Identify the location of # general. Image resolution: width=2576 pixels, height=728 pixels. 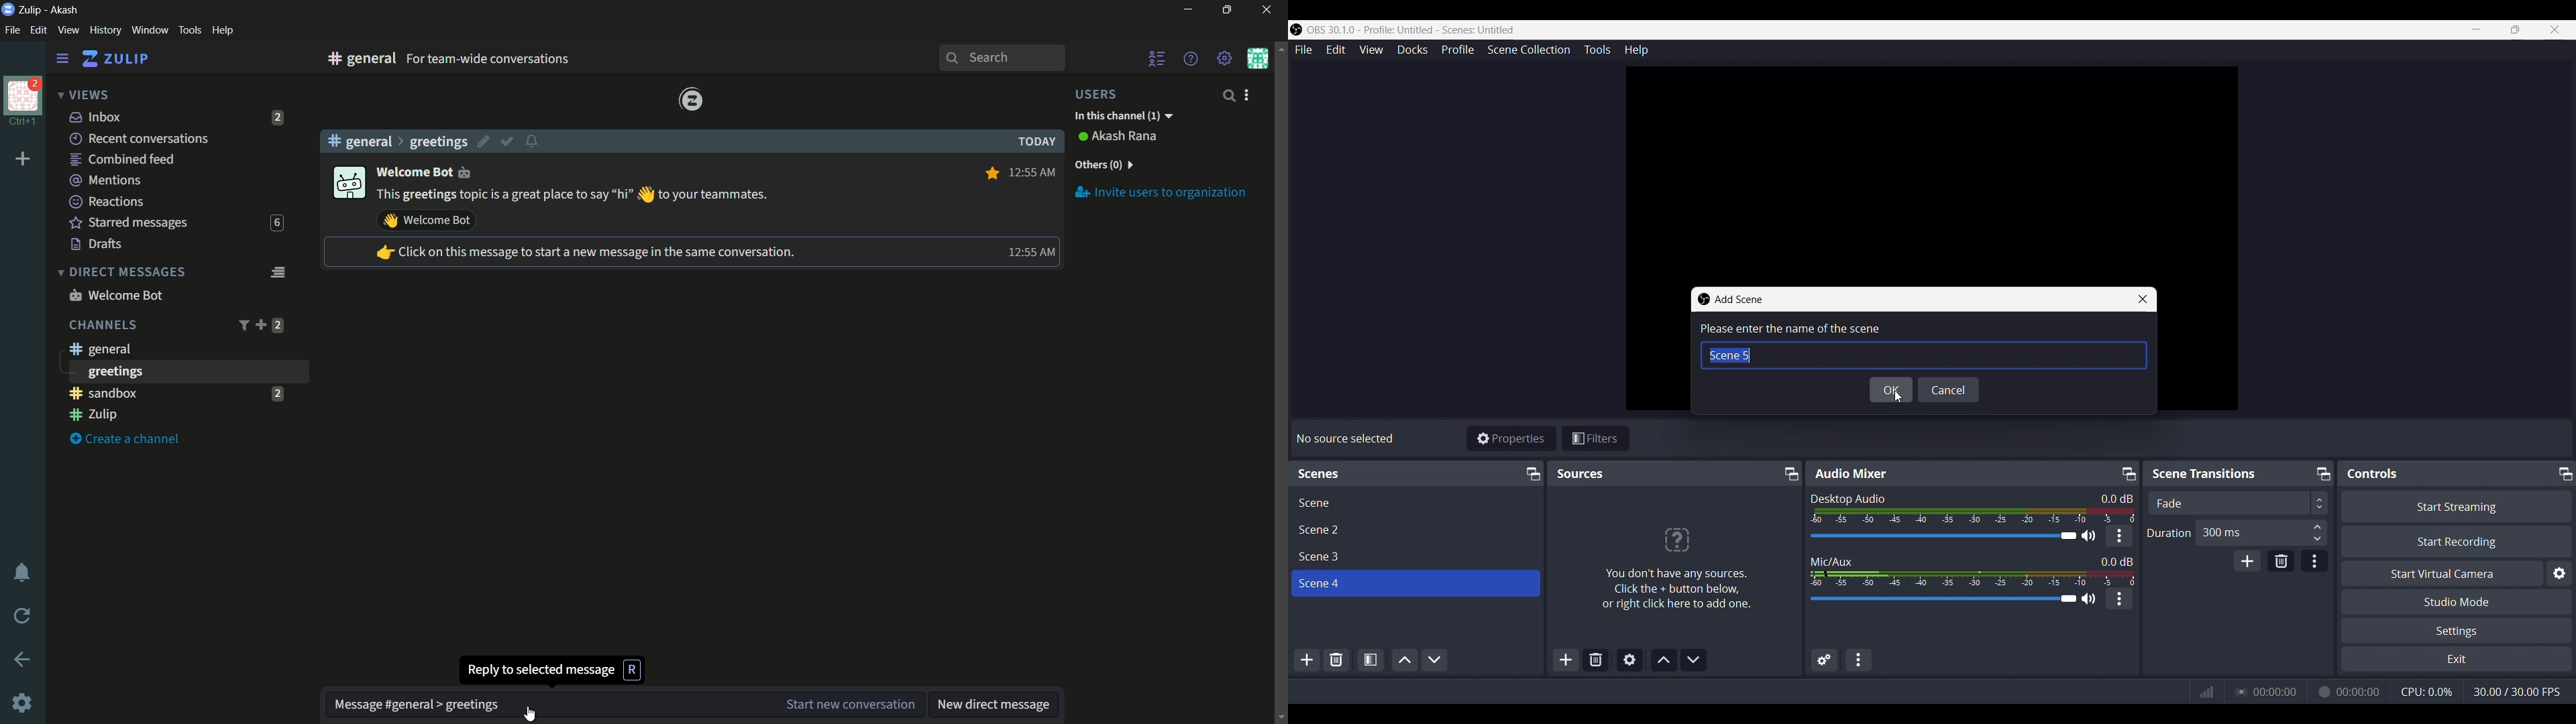
(360, 141).